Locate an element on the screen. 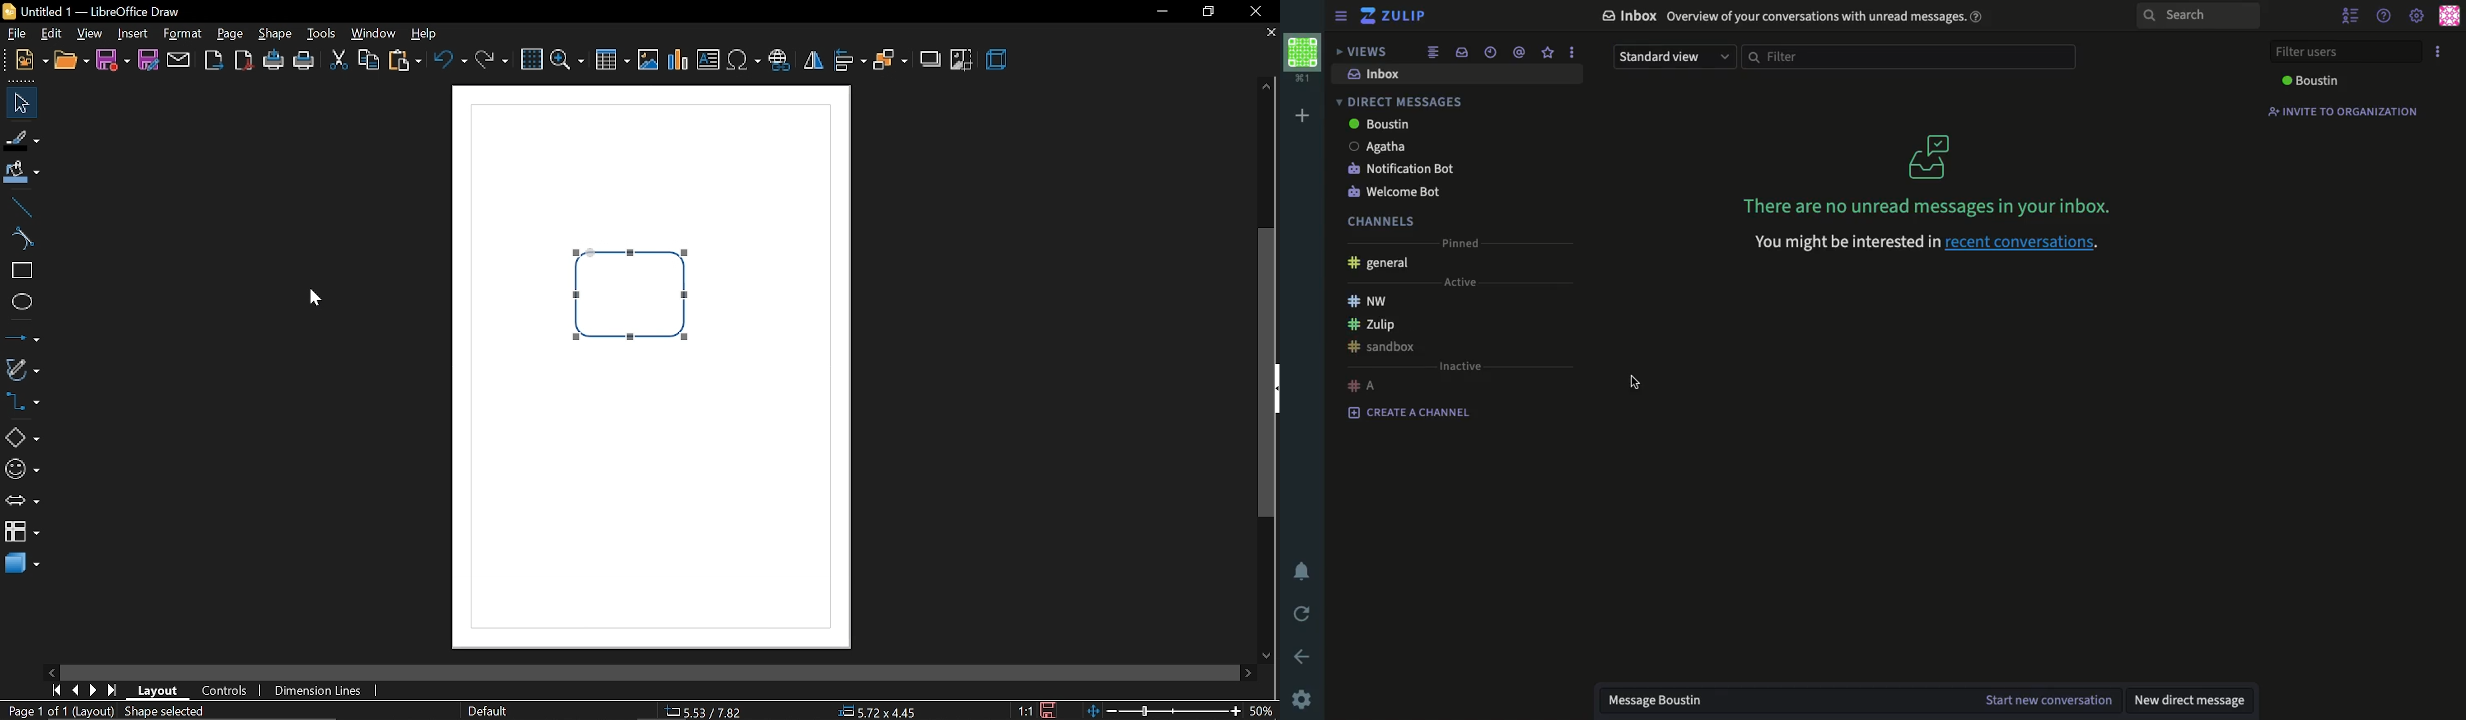 This screenshot has height=728, width=2492. pinned is located at coordinates (1462, 243).